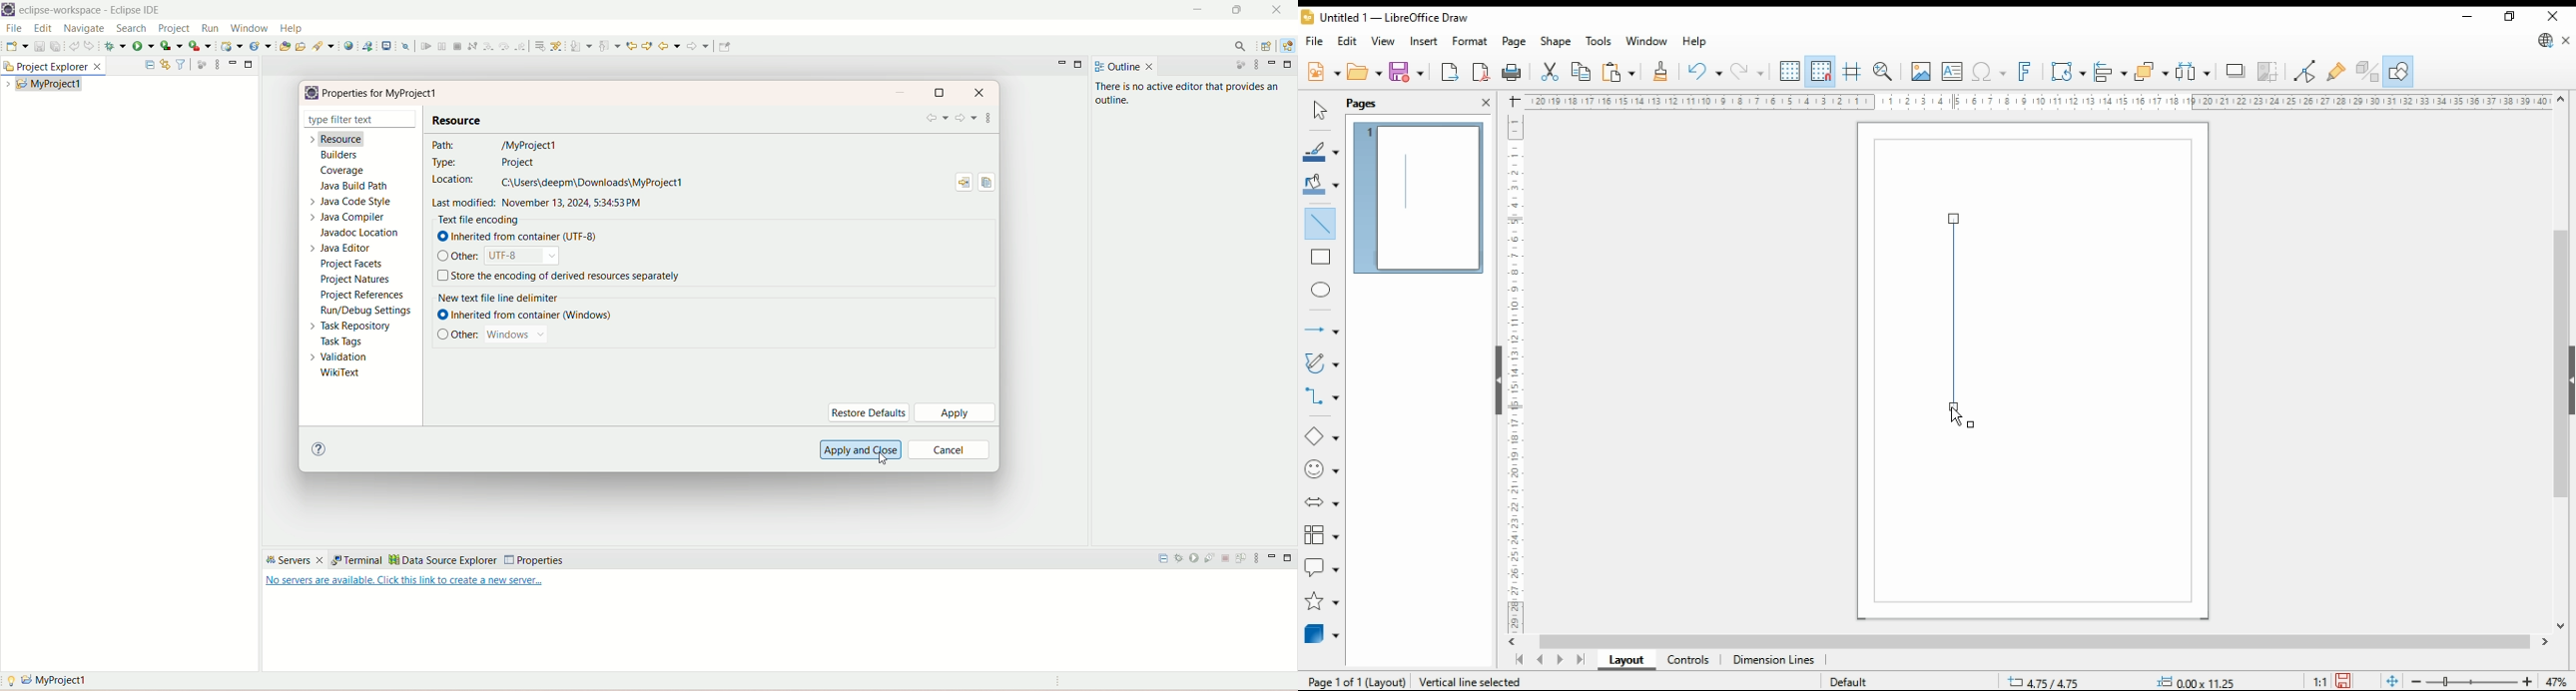 The image size is (2576, 700). I want to click on run, so click(211, 29).